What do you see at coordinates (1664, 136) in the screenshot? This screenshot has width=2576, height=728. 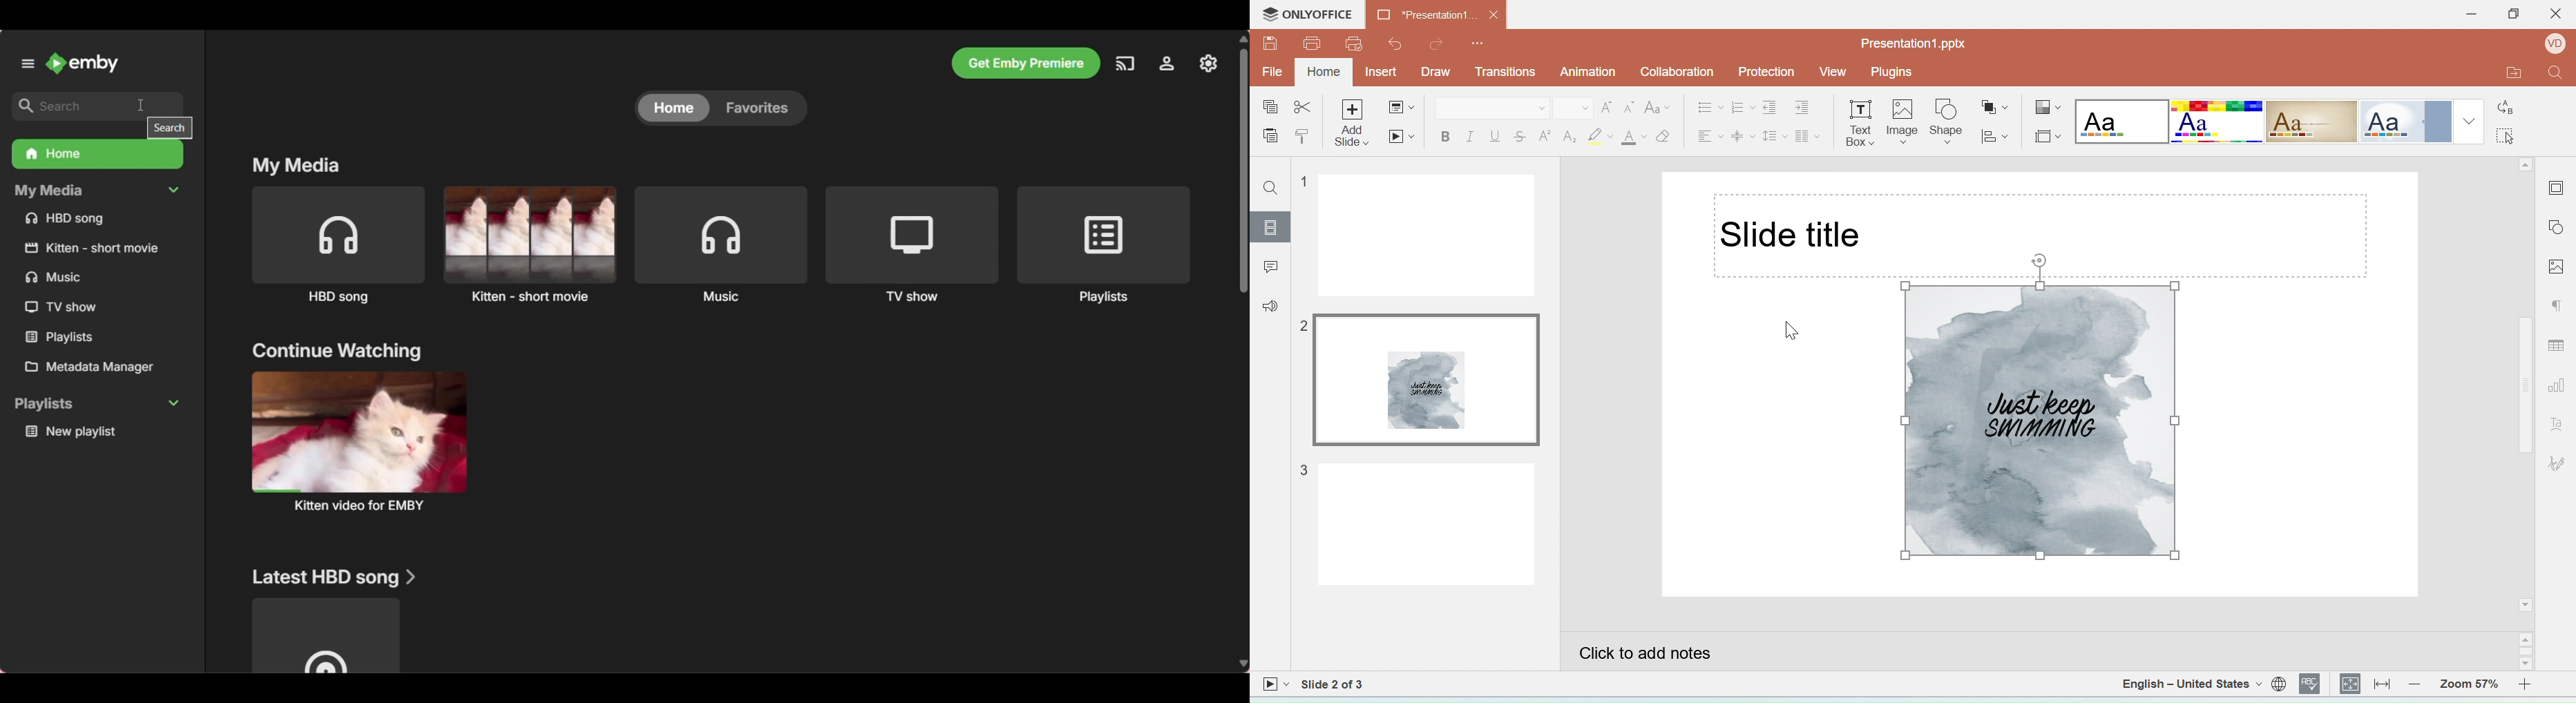 I see `Clear style` at bounding box center [1664, 136].